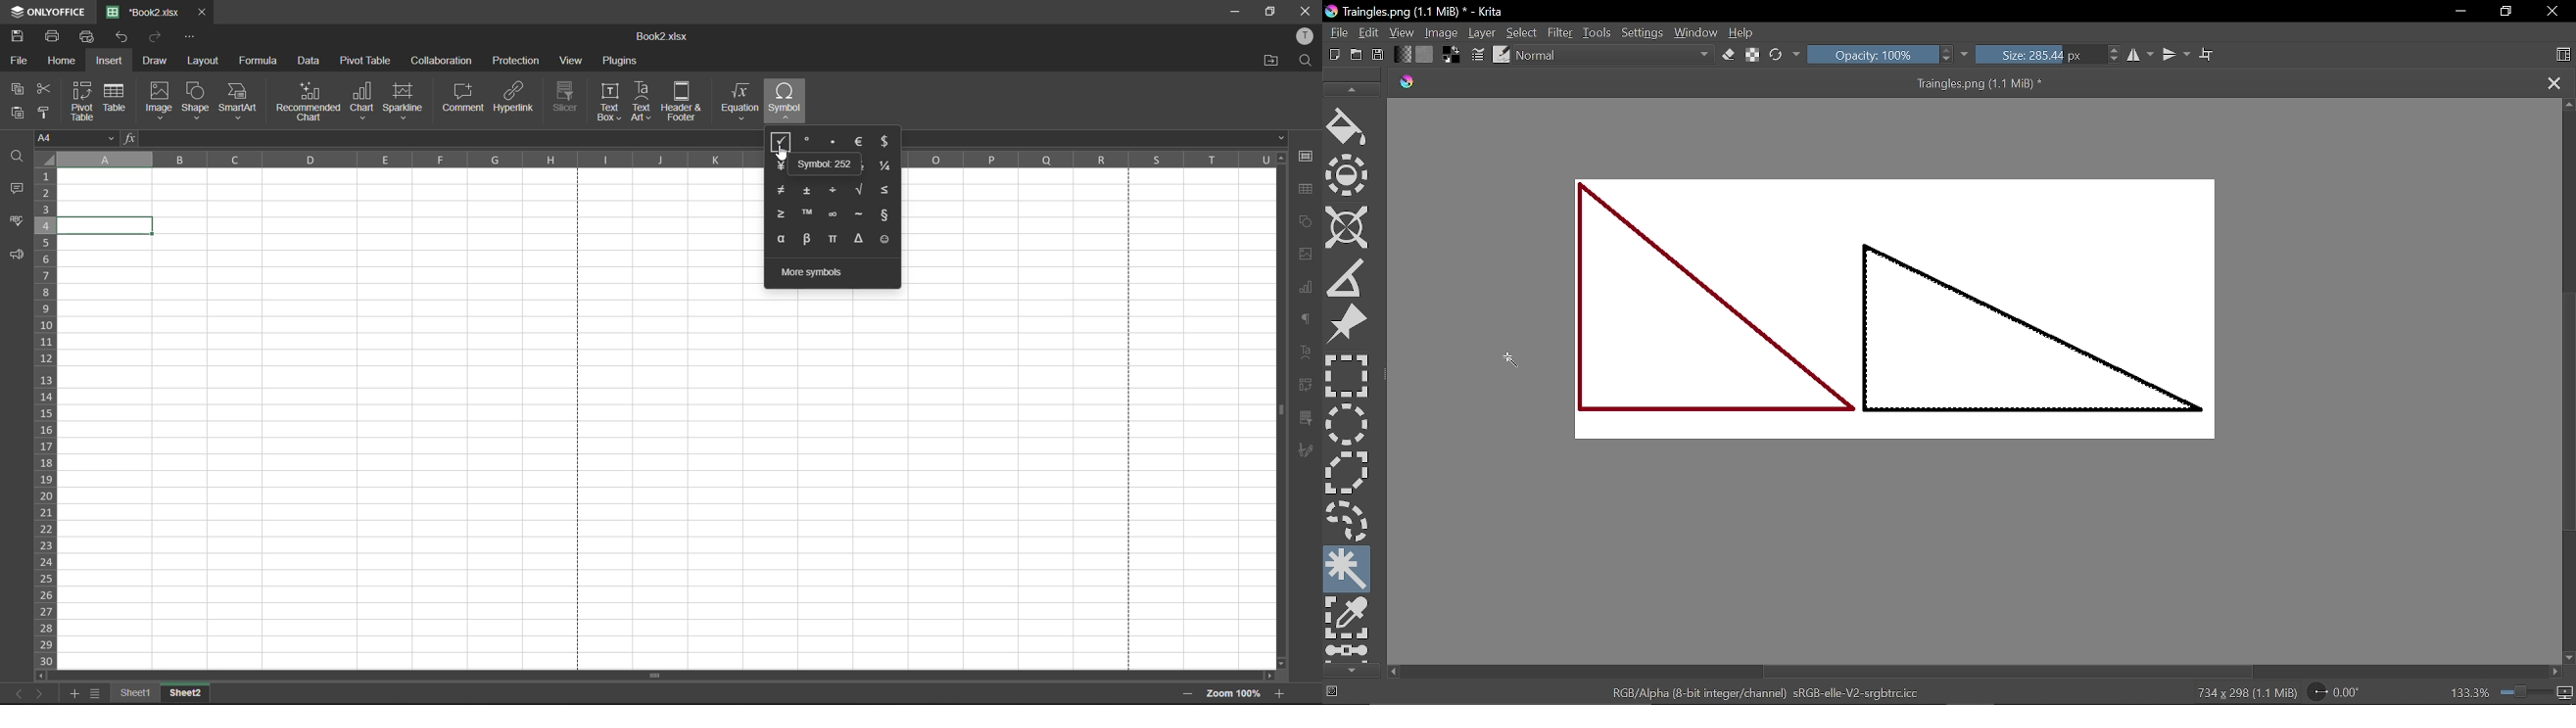 This screenshot has height=728, width=2576. Describe the element at coordinates (886, 165) in the screenshot. I see `fraction one quarter` at that location.